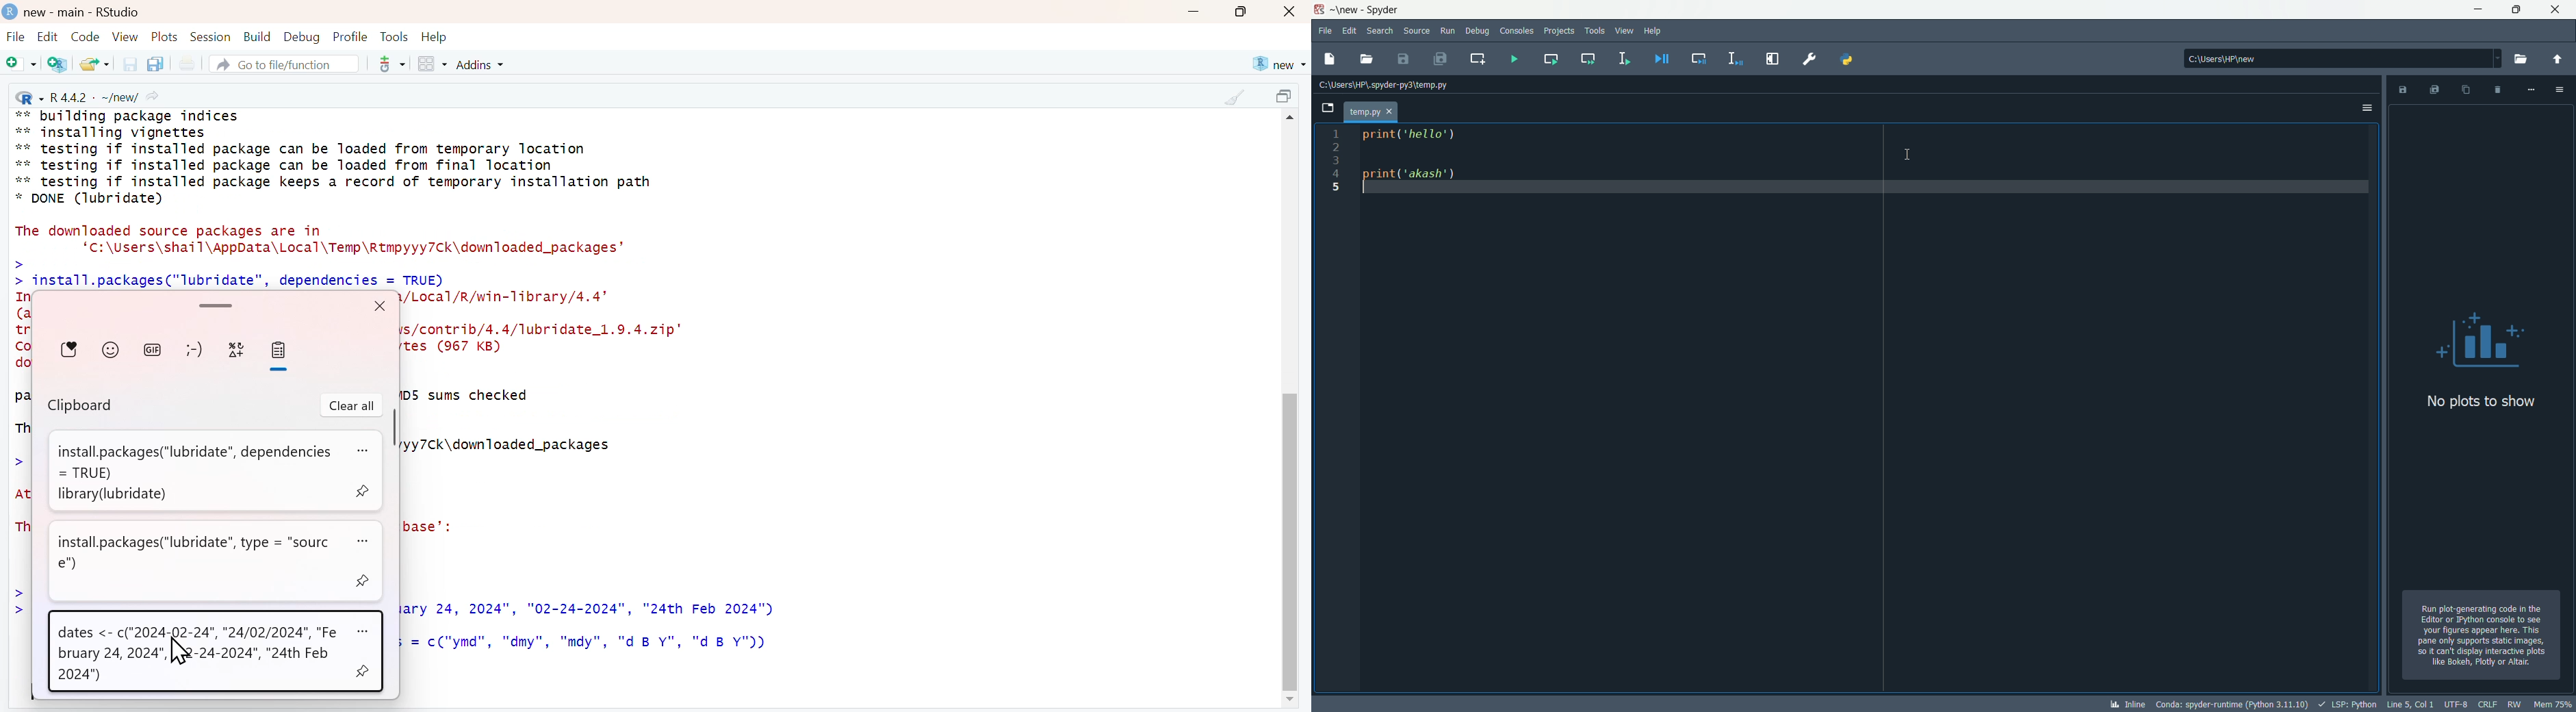 The width and height of the screenshot is (2576, 728). Describe the element at coordinates (1334, 163) in the screenshot. I see `line number` at that location.